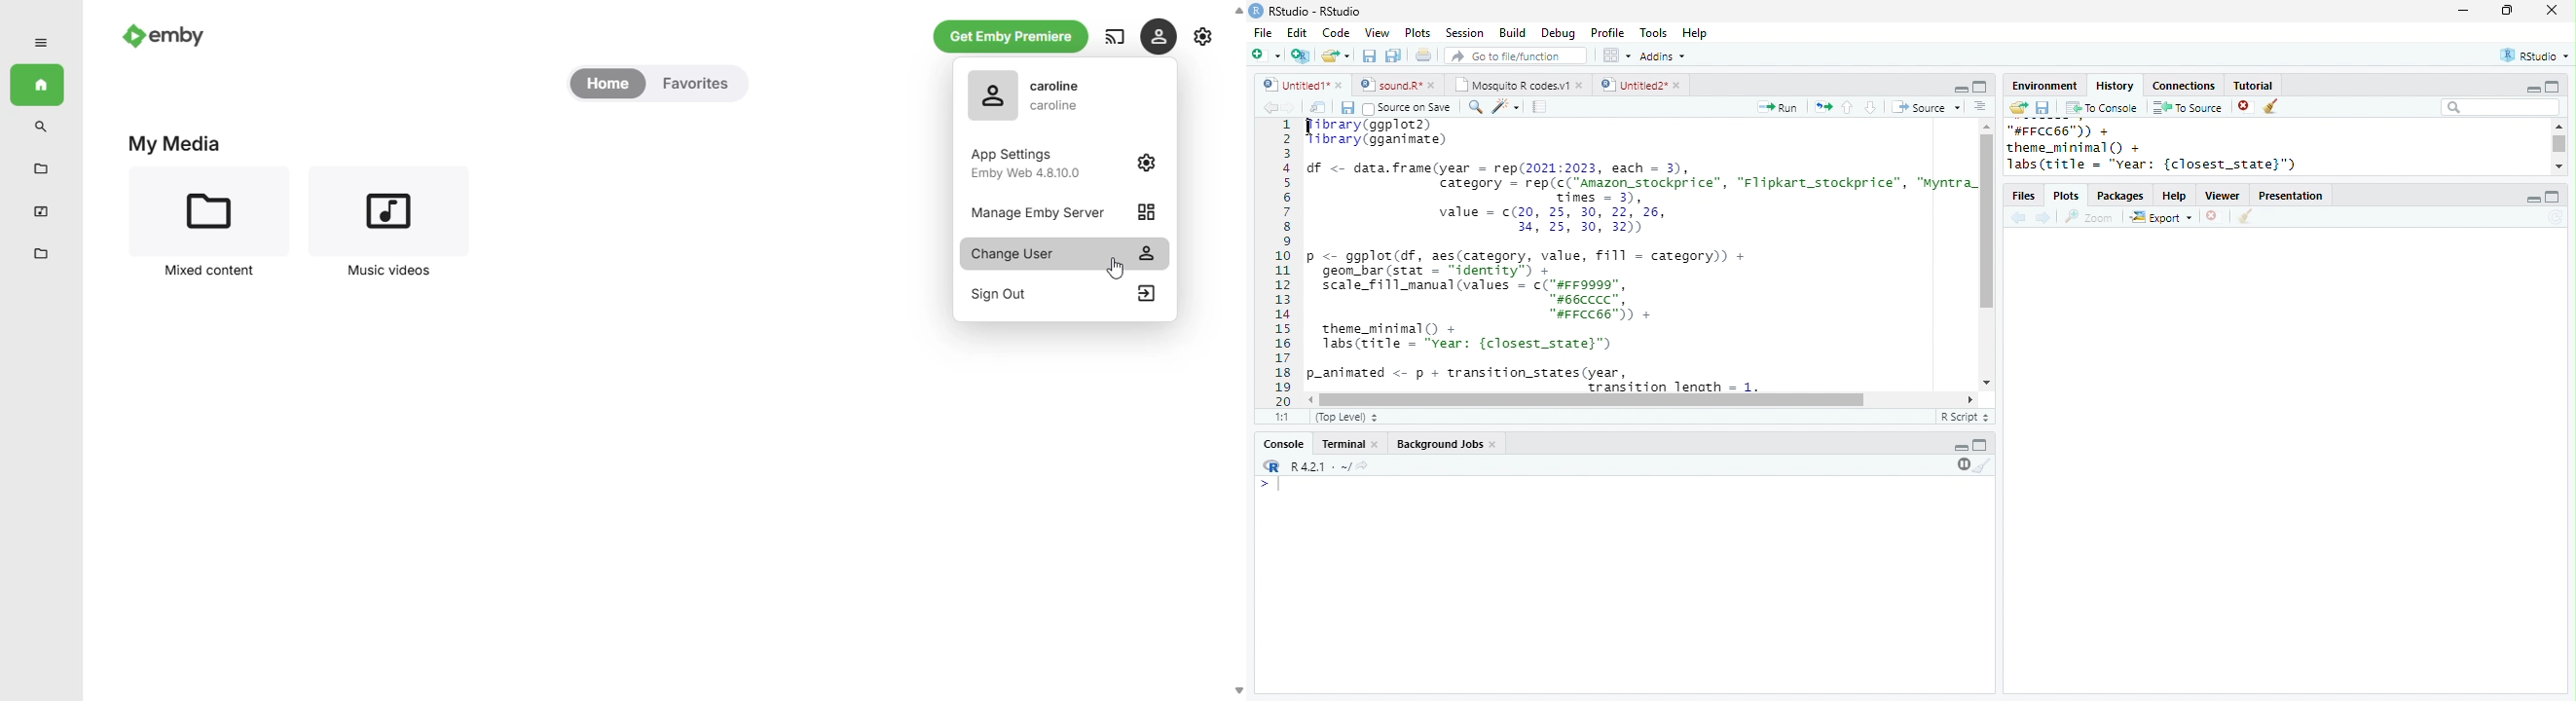  What do you see at coordinates (2559, 126) in the screenshot?
I see `scroll up` at bounding box center [2559, 126].